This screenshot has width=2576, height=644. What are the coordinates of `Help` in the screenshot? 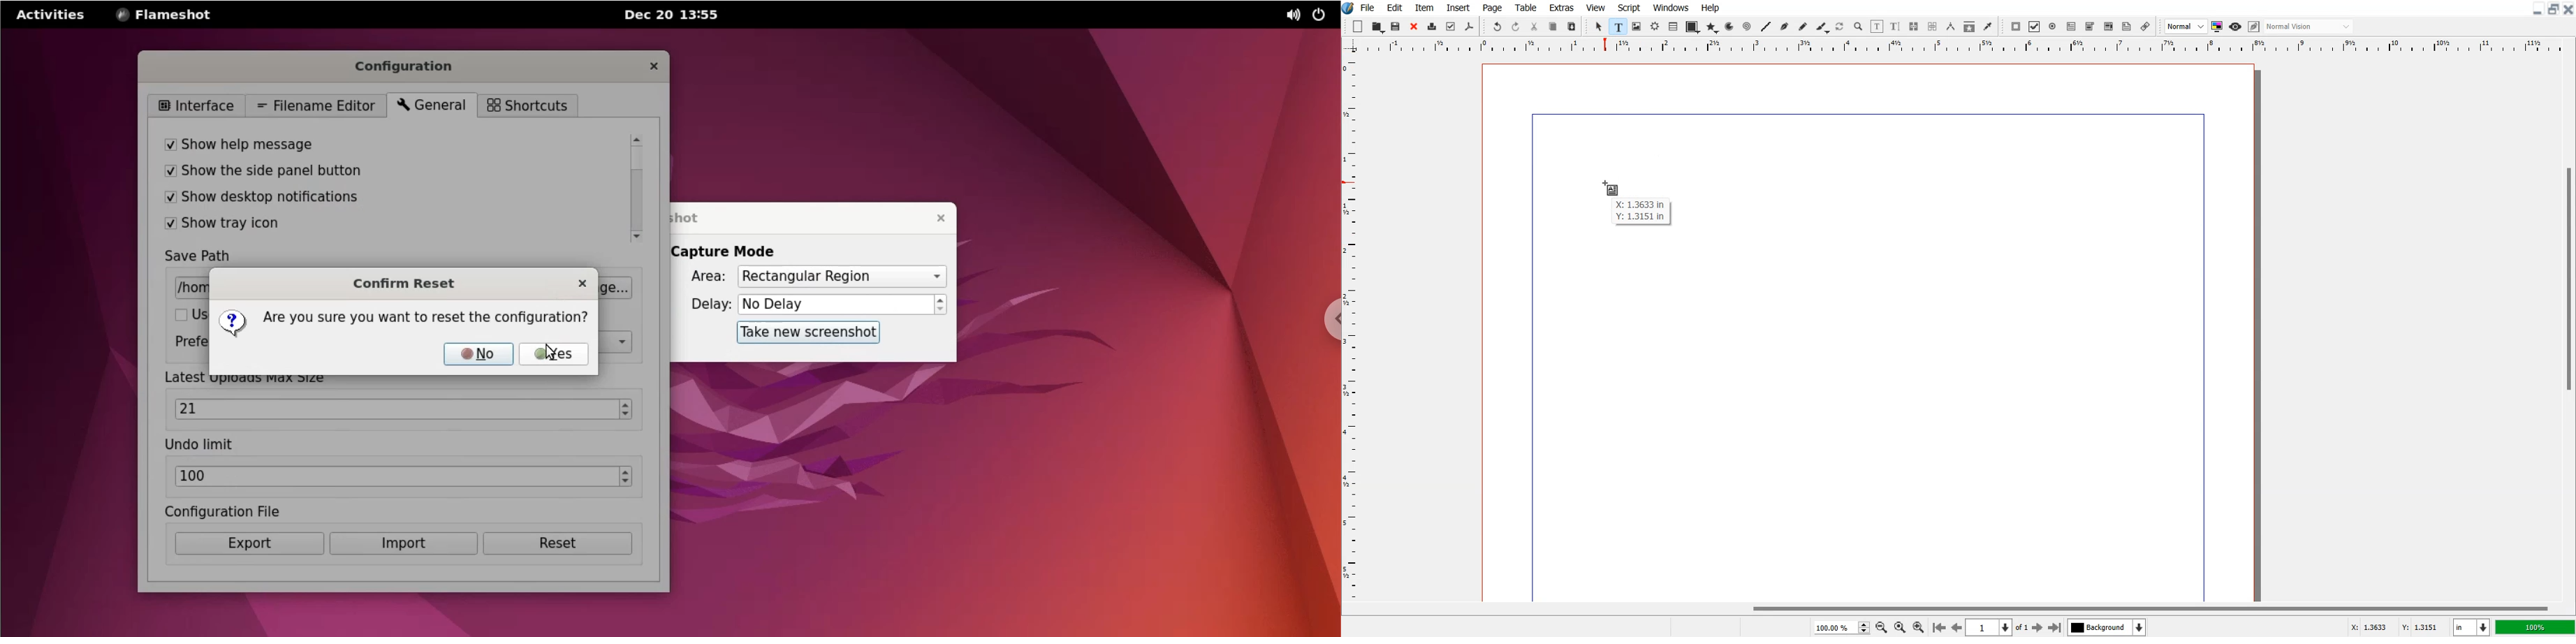 It's located at (1710, 8).